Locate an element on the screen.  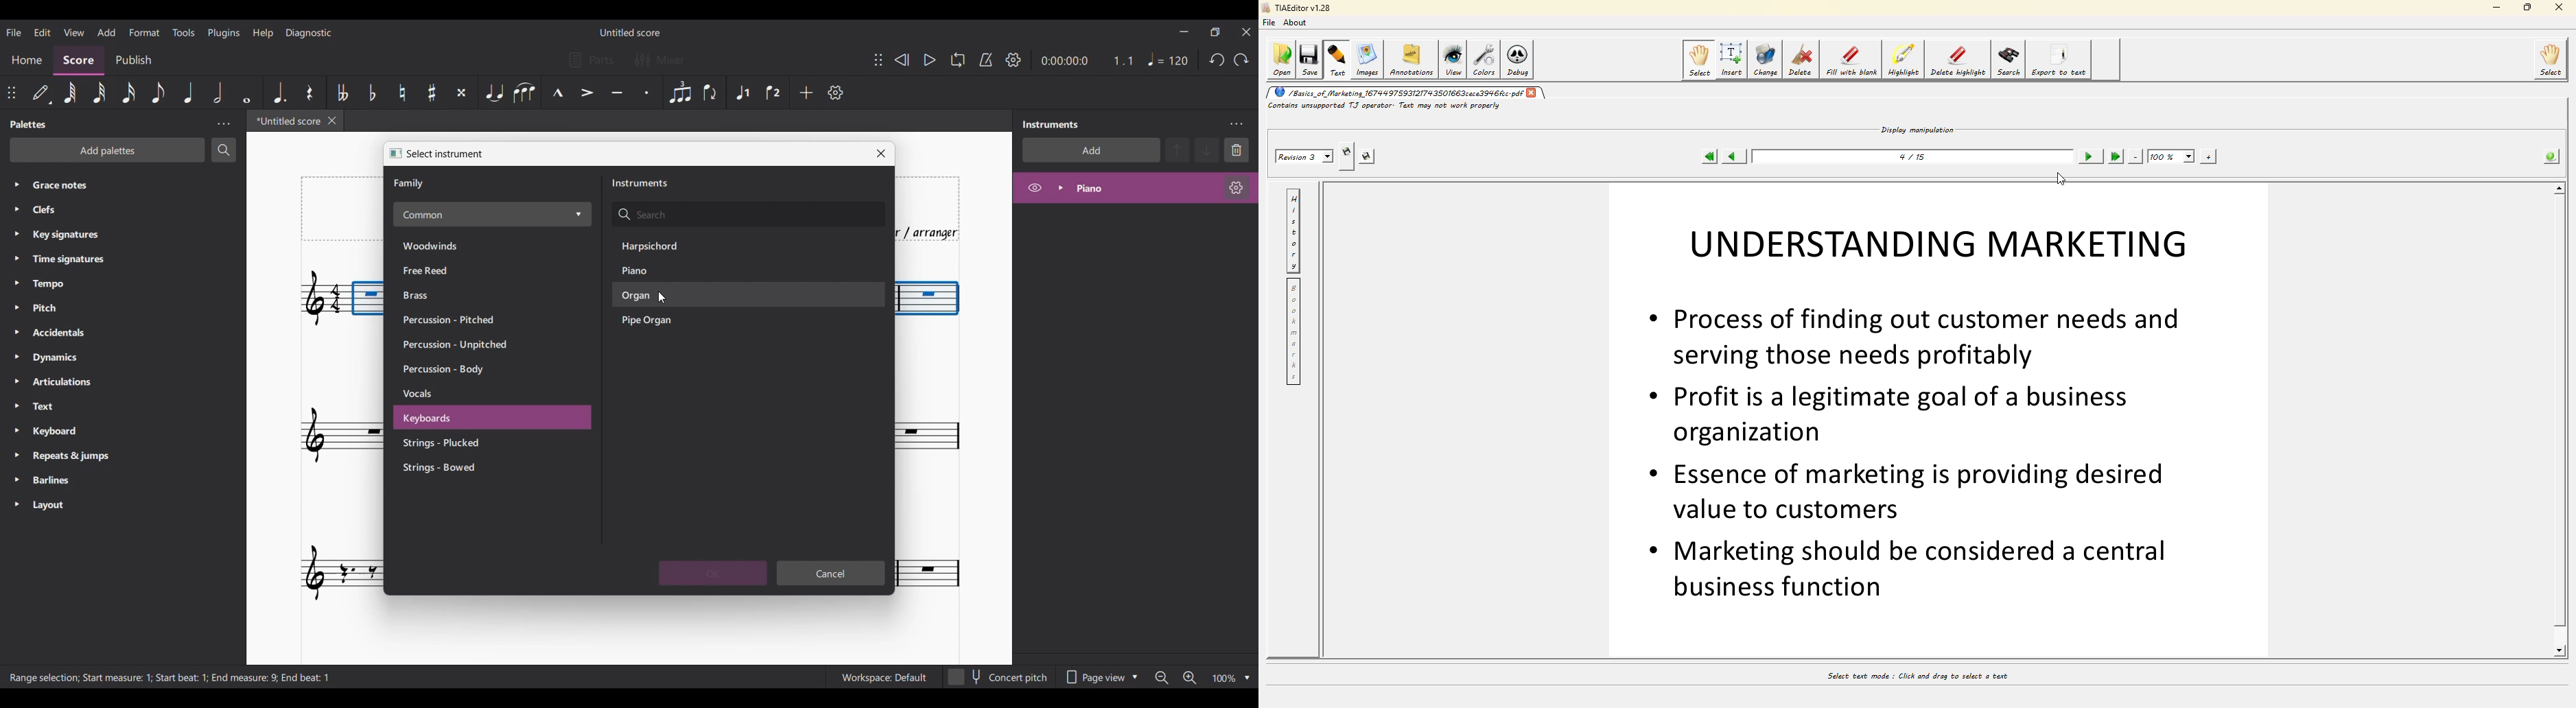
Plugins menu is located at coordinates (225, 32).